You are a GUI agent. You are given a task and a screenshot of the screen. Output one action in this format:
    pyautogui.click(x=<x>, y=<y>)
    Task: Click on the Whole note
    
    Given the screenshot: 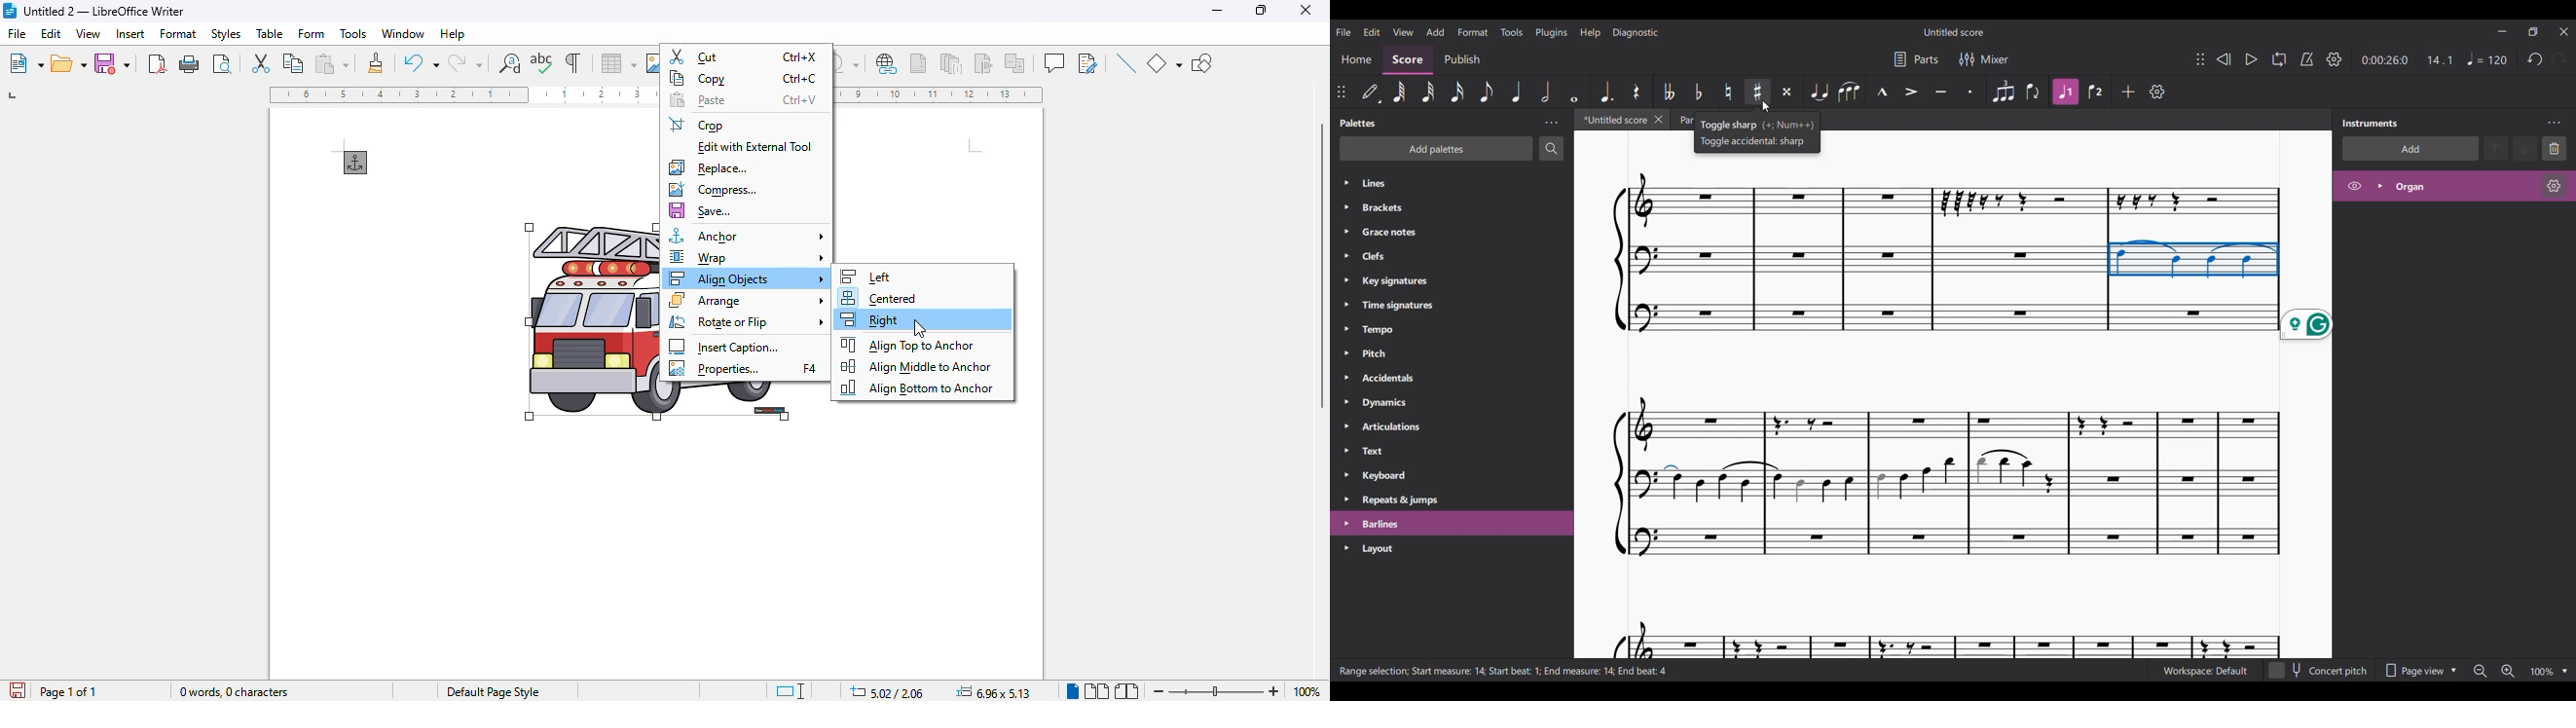 What is the action you would take?
    pyautogui.click(x=1575, y=92)
    